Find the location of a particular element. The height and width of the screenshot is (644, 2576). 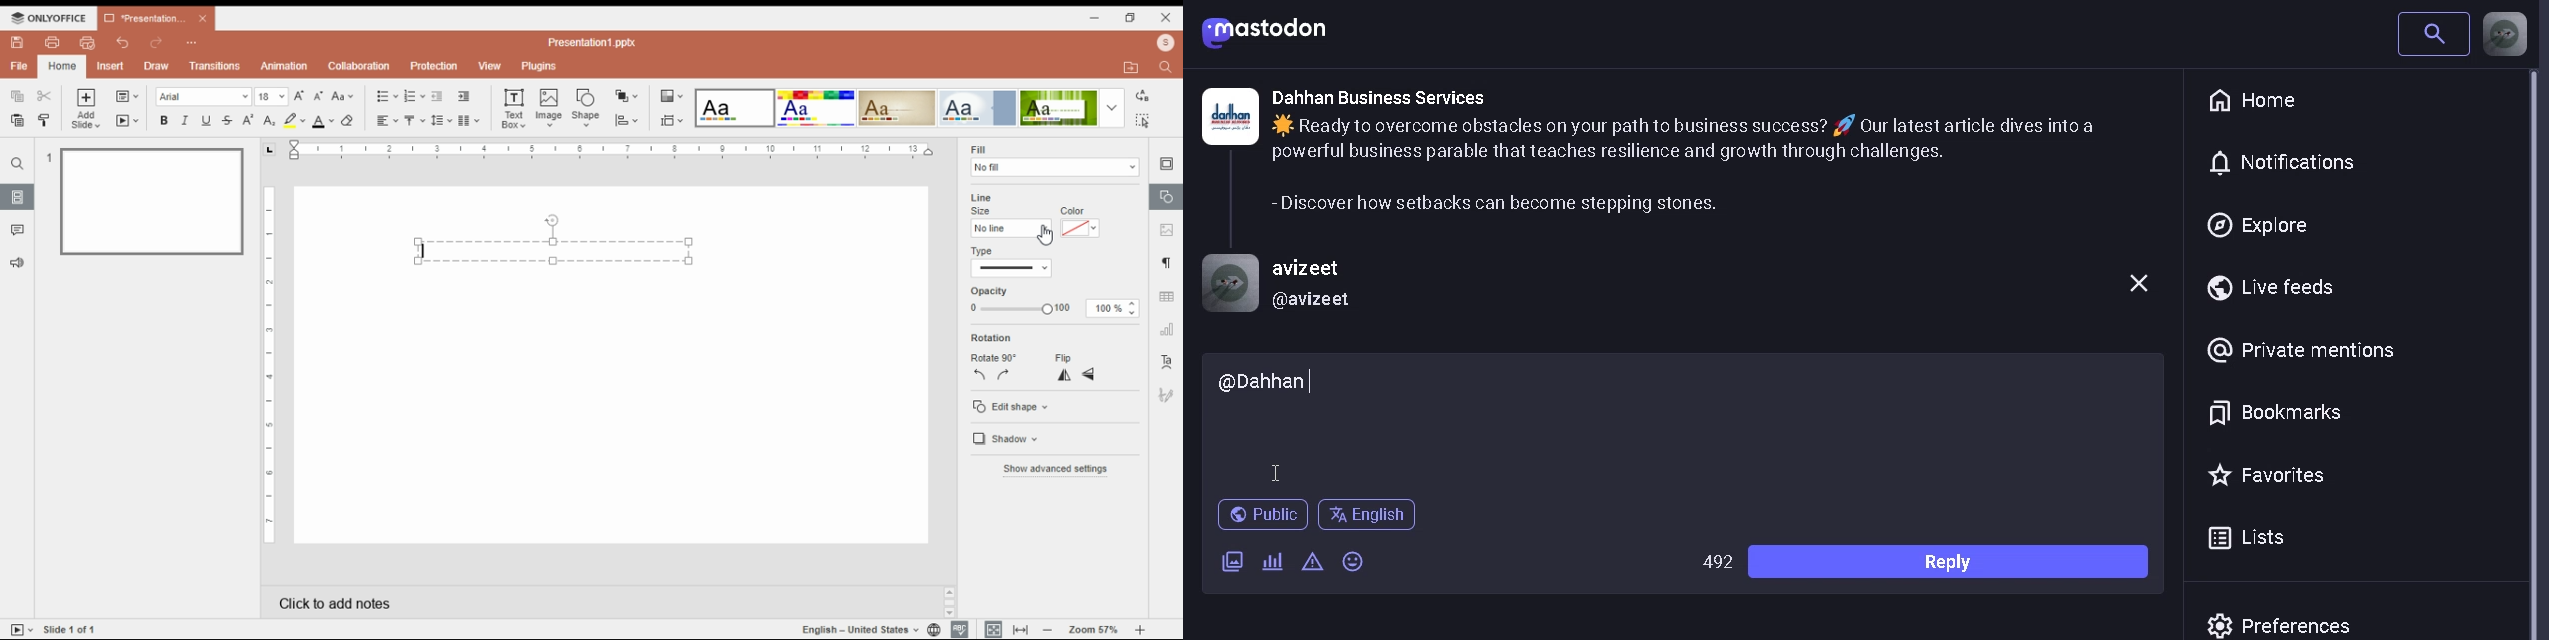

redo is located at coordinates (155, 44).